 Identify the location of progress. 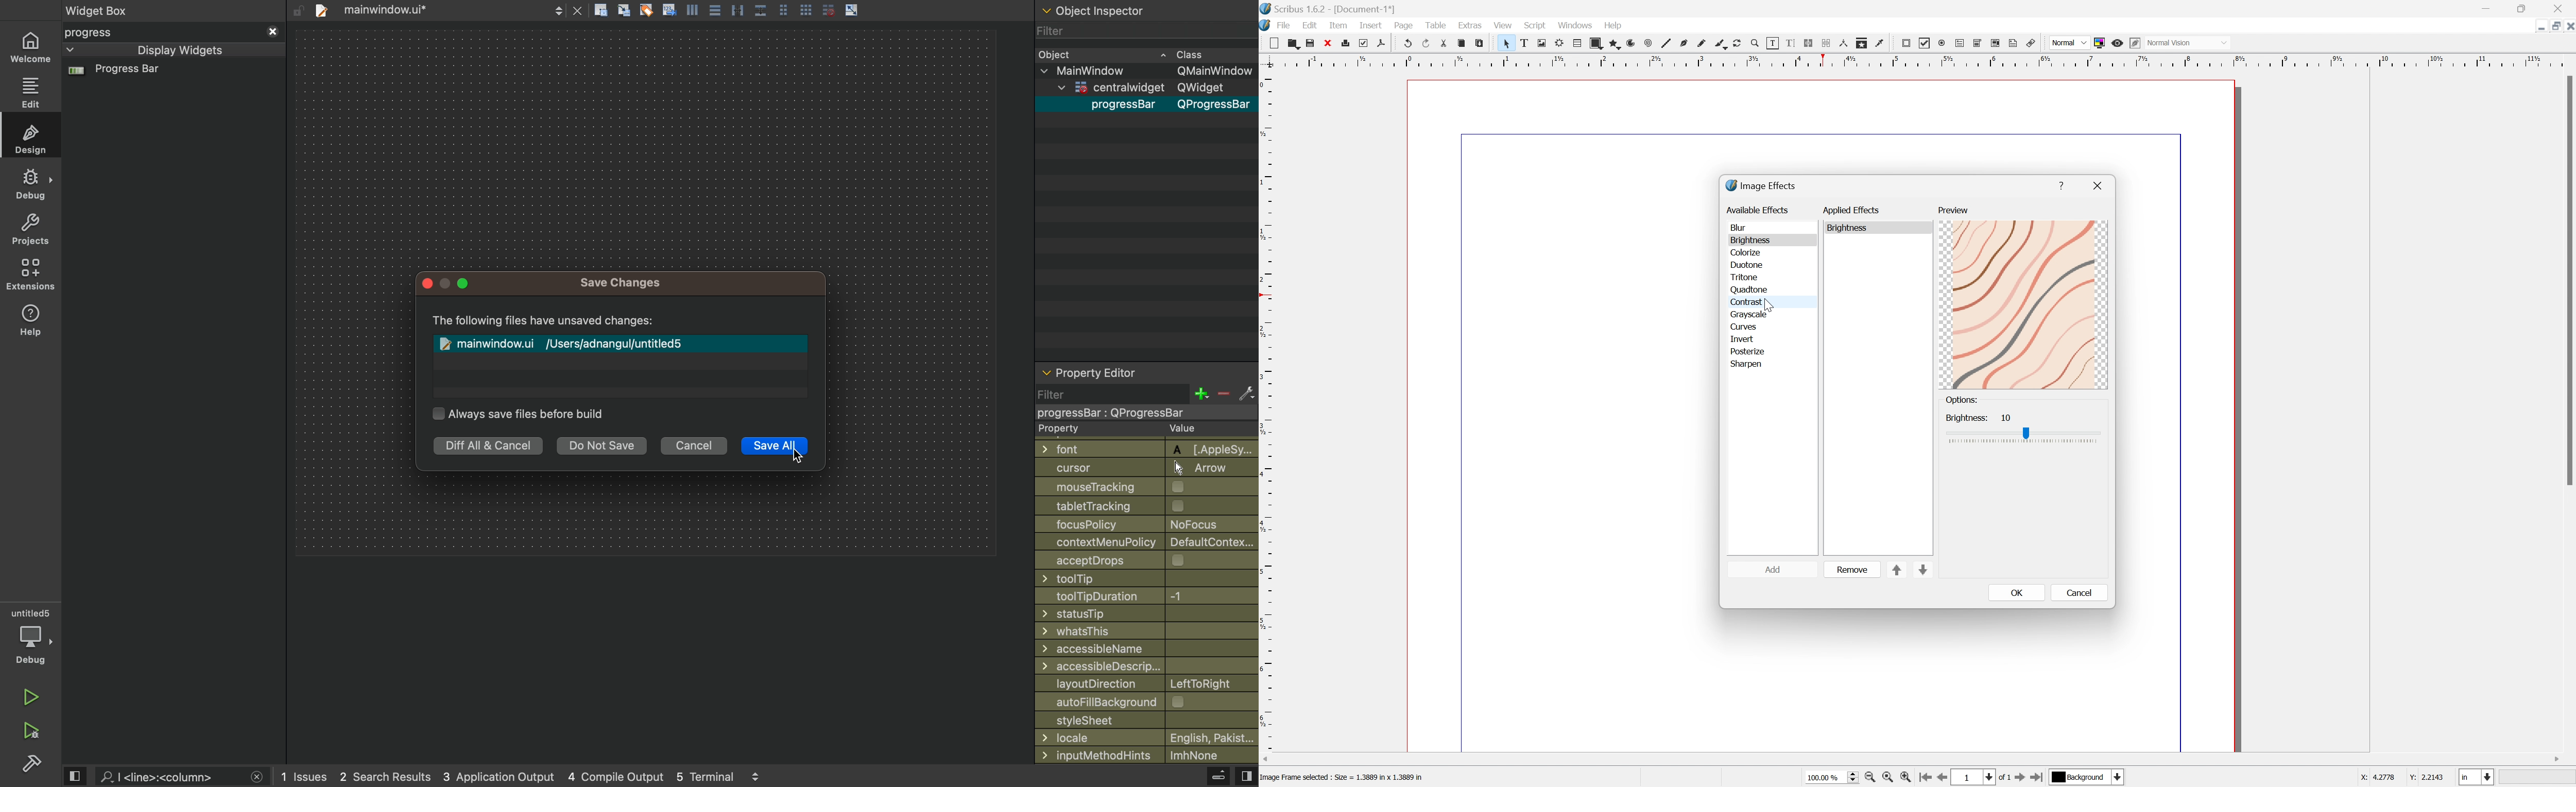
(173, 32).